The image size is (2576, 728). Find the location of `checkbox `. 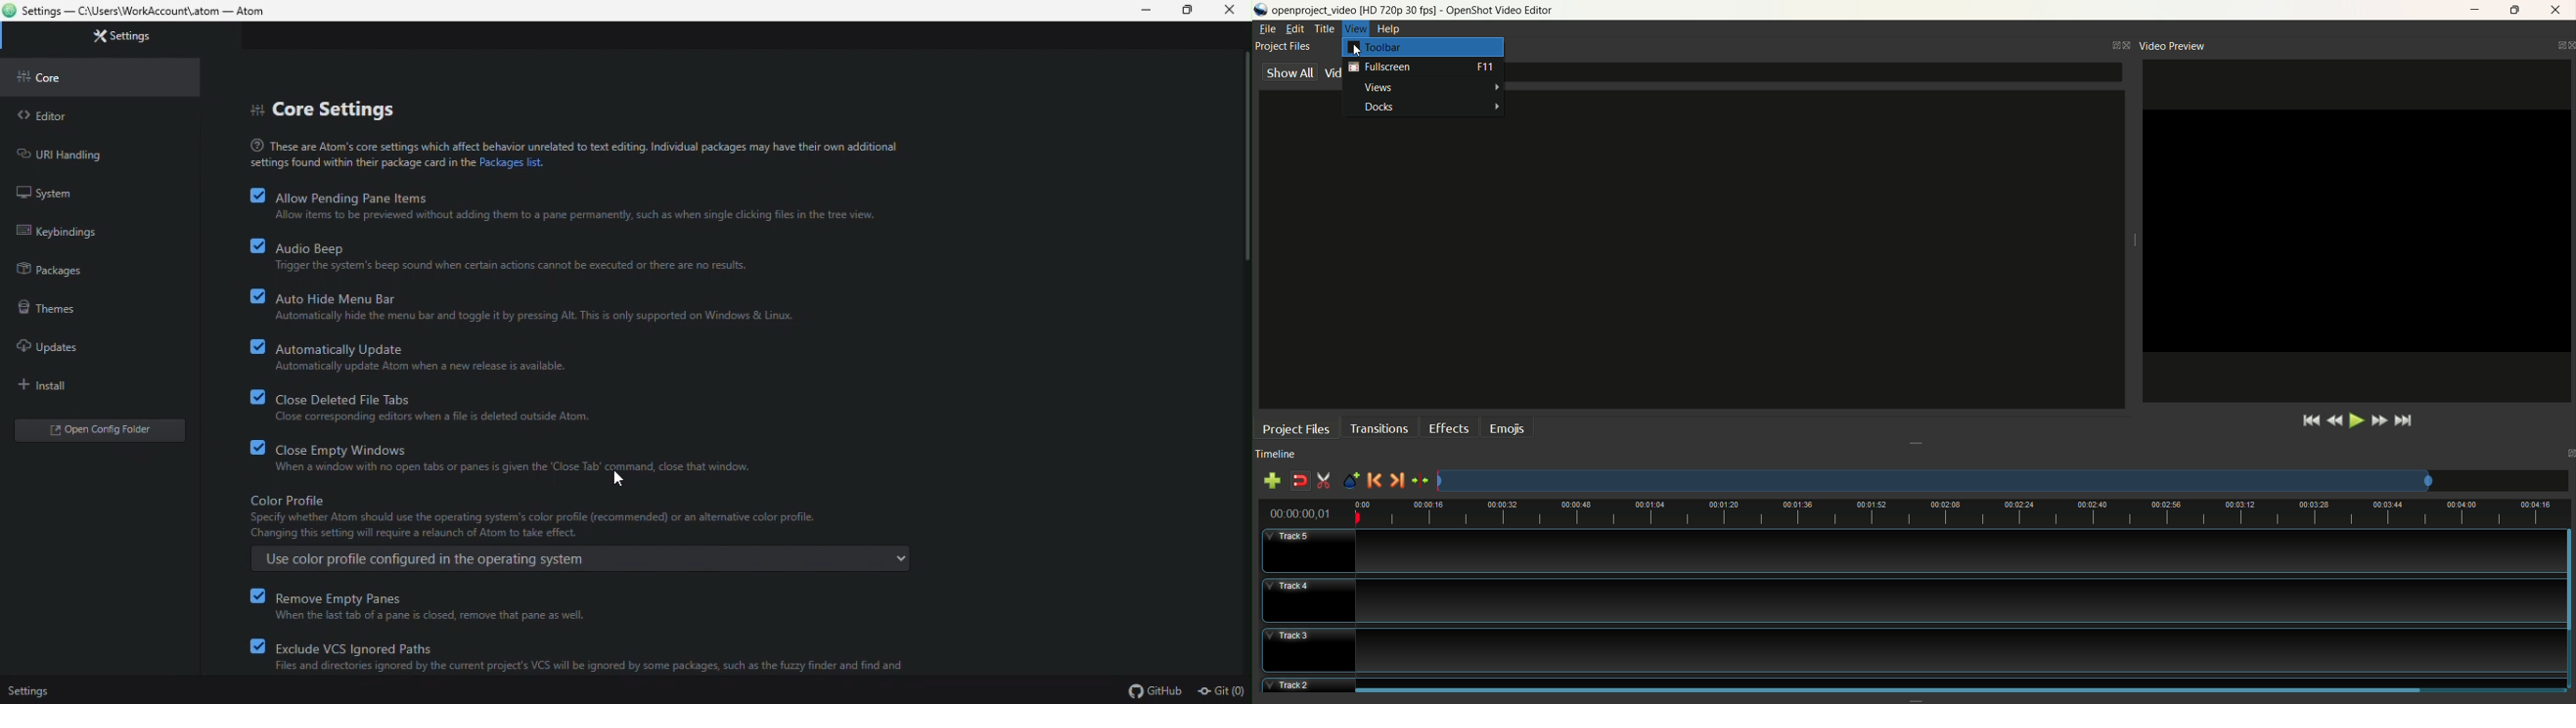

checkbox  is located at coordinates (256, 346).